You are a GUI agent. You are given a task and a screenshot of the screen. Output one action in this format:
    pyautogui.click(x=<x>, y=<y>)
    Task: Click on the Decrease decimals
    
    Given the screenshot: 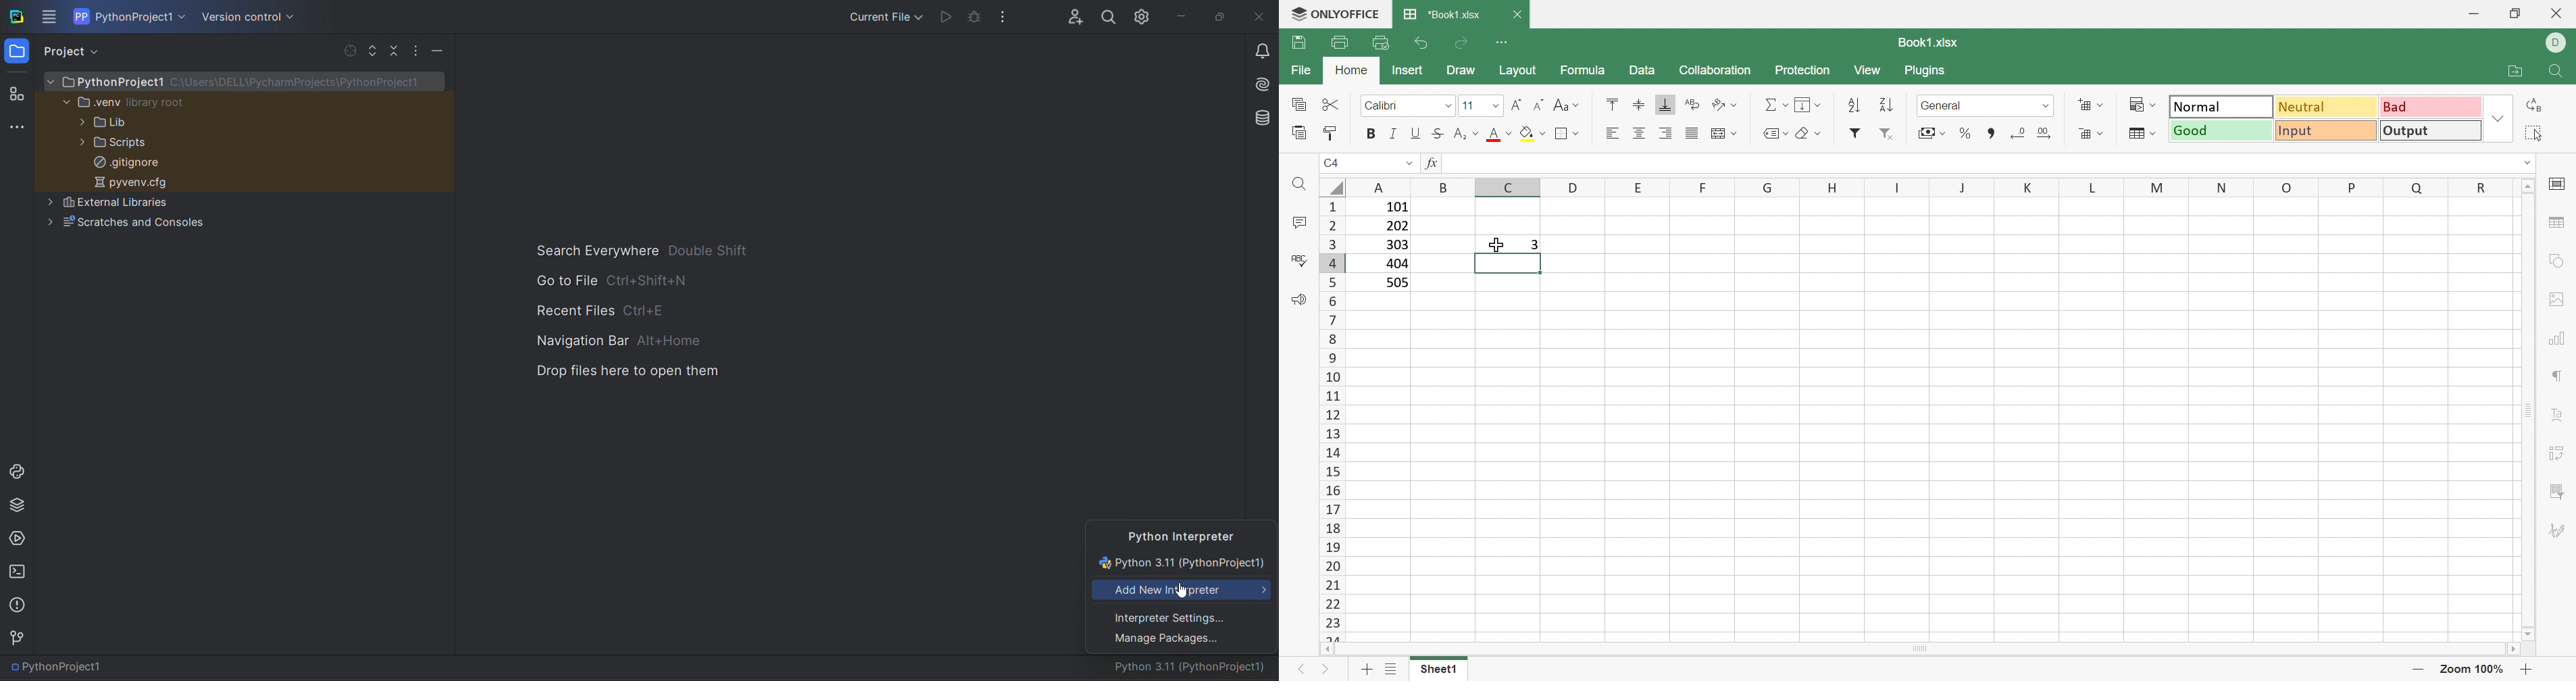 What is the action you would take?
    pyautogui.click(x=2021, y=133)
    